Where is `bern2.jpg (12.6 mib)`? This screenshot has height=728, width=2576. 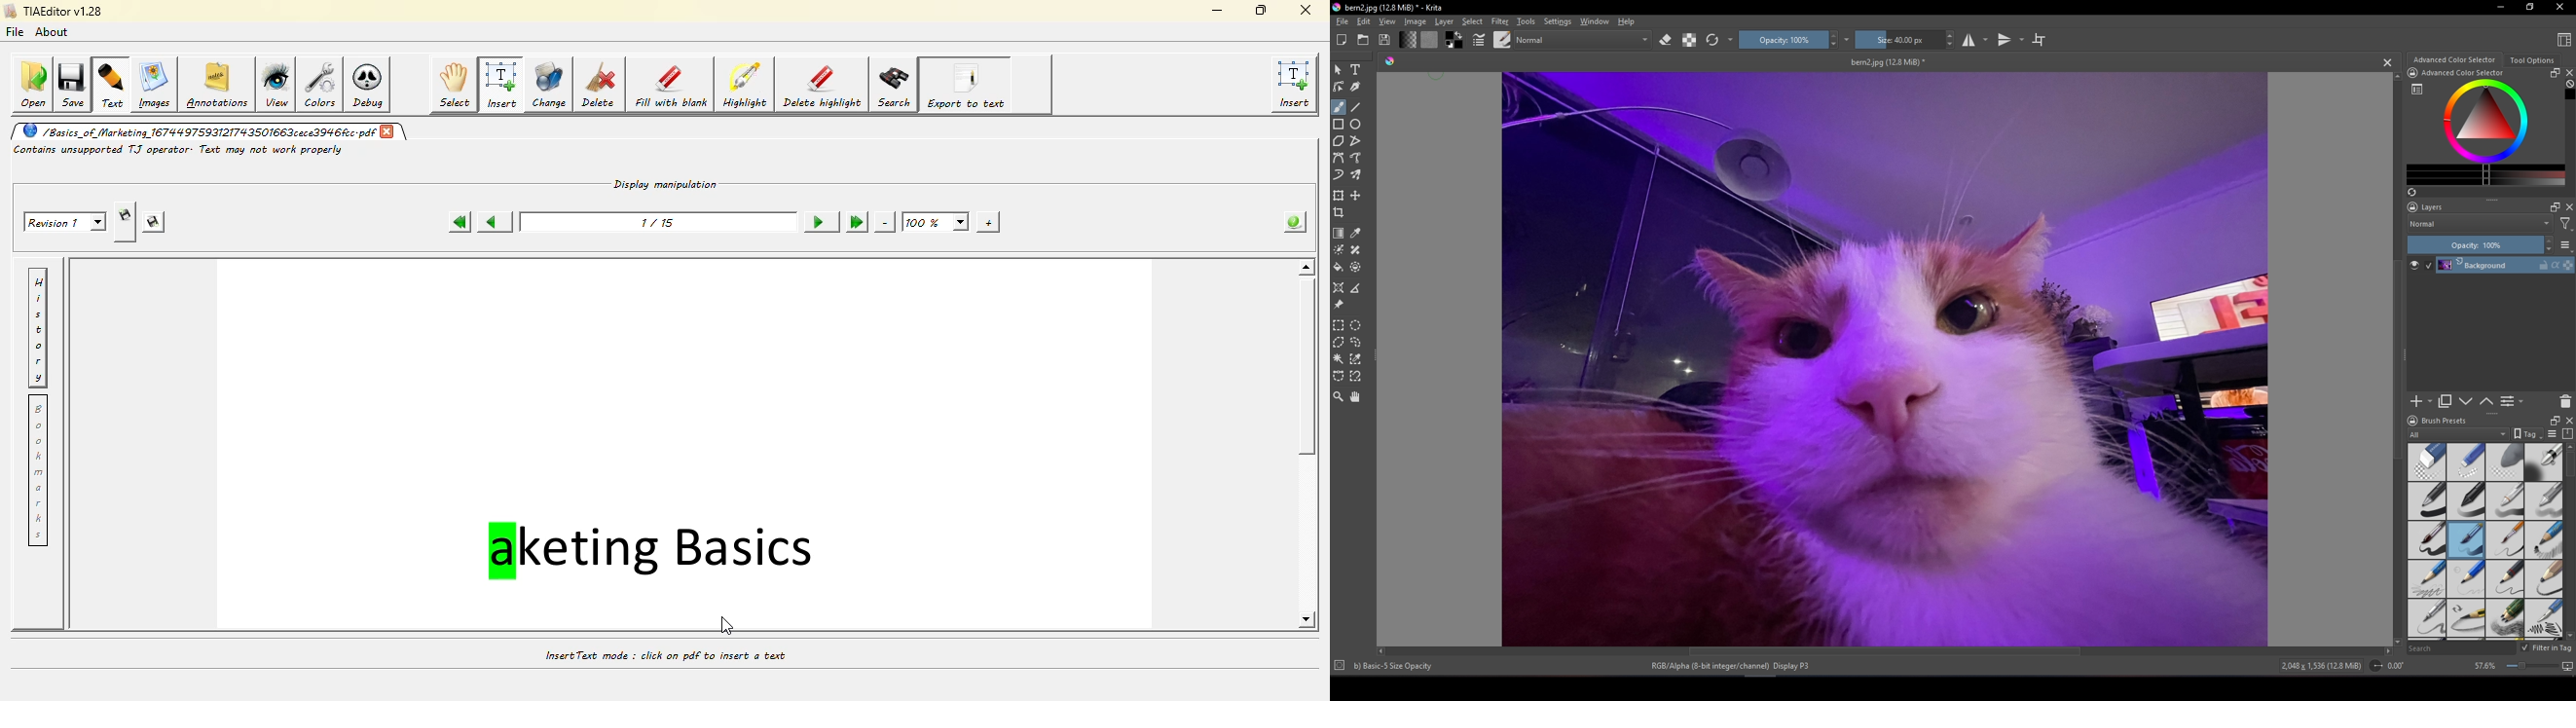
bern2.jpg (12.6 mib) is located at coordinates (1887, 62).